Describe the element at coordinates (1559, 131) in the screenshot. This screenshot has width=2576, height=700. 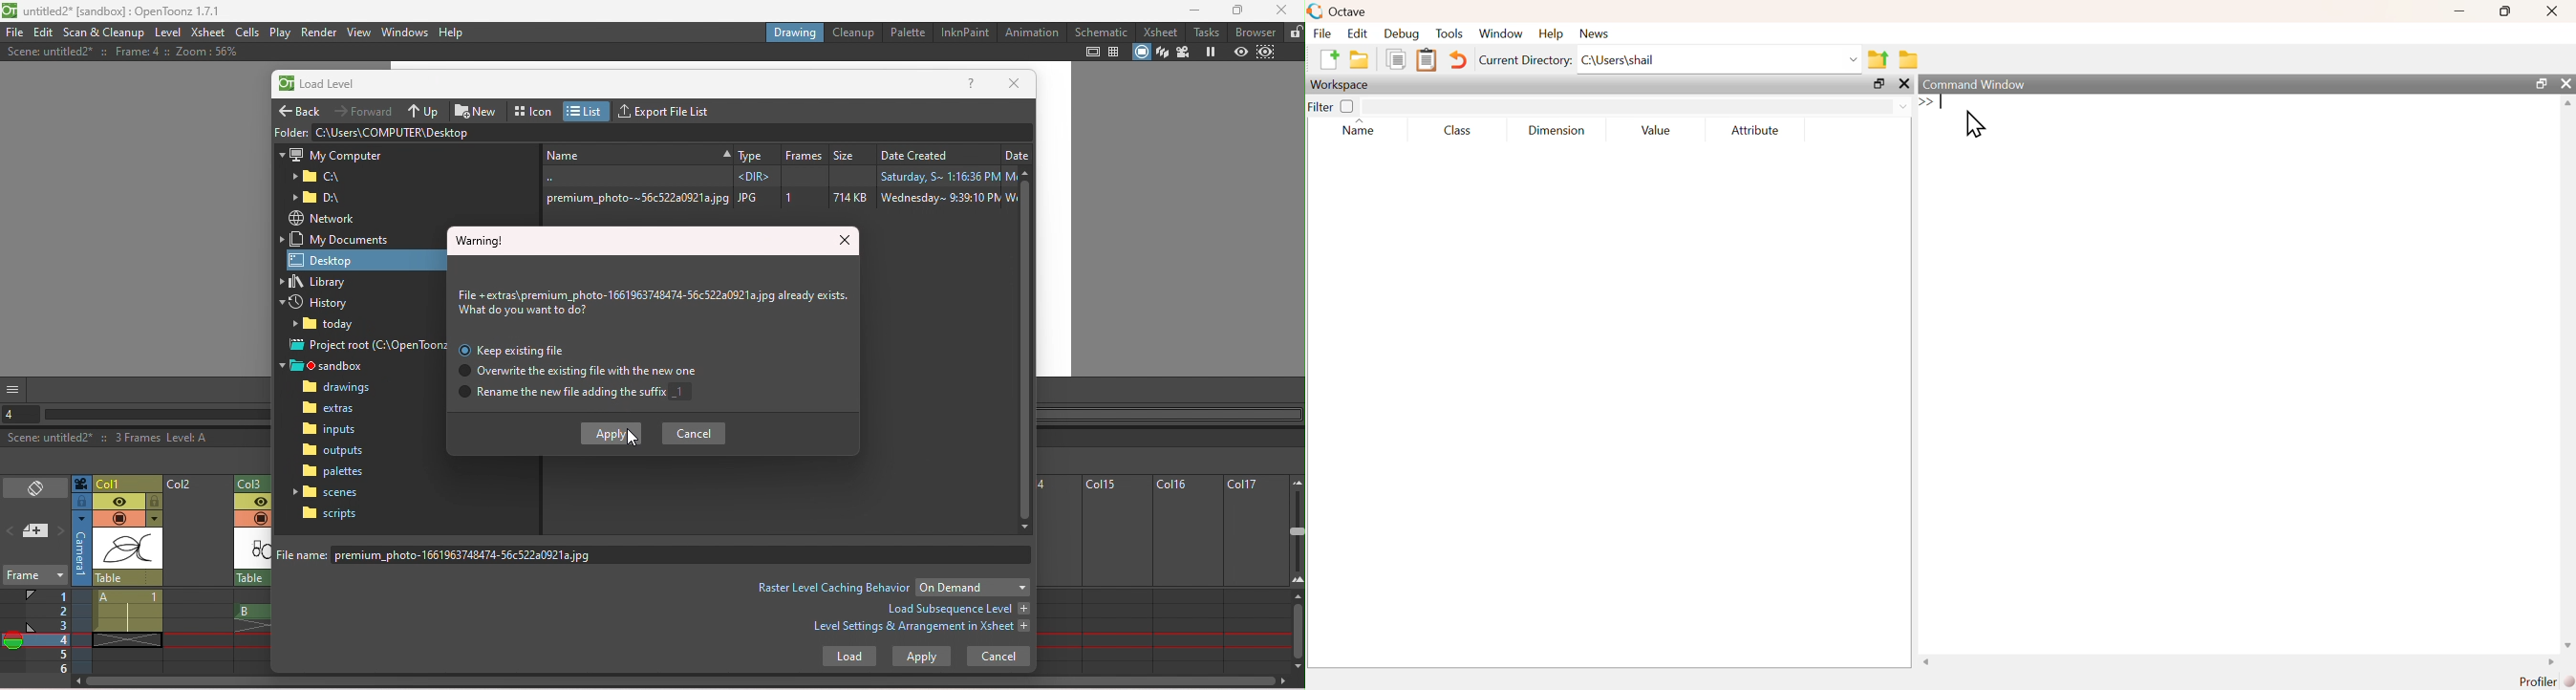
I see `Dimension` at that location.